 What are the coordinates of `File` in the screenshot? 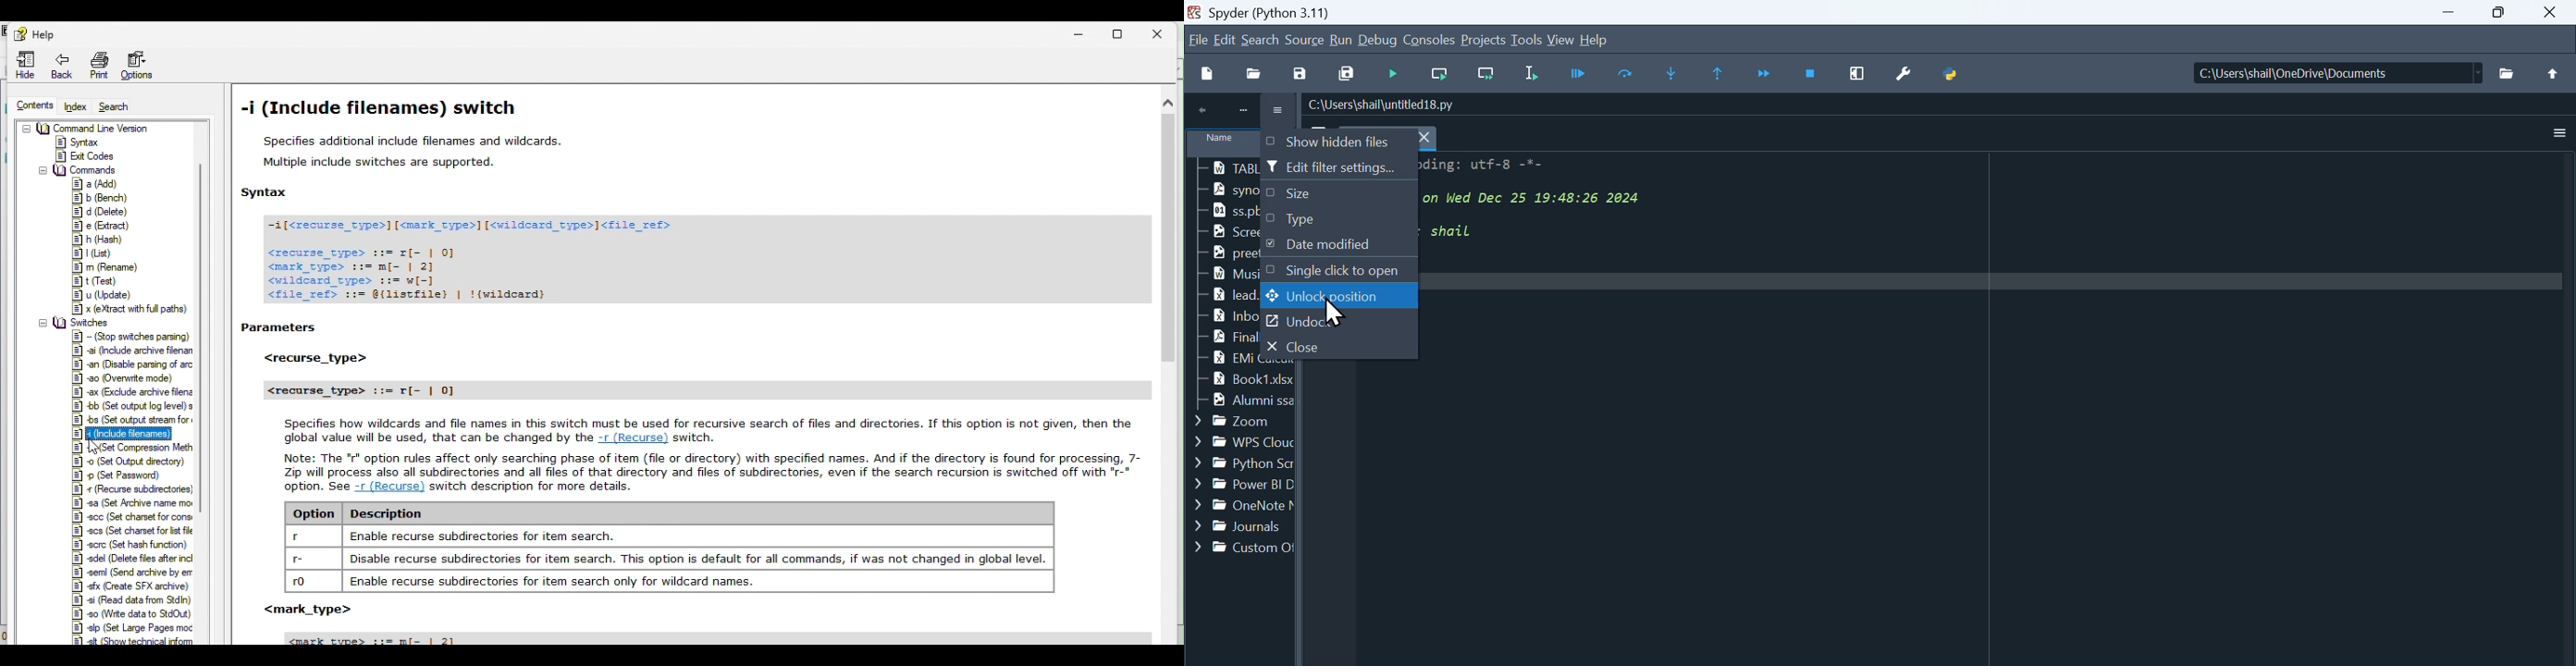 It's located at (1198, 38).